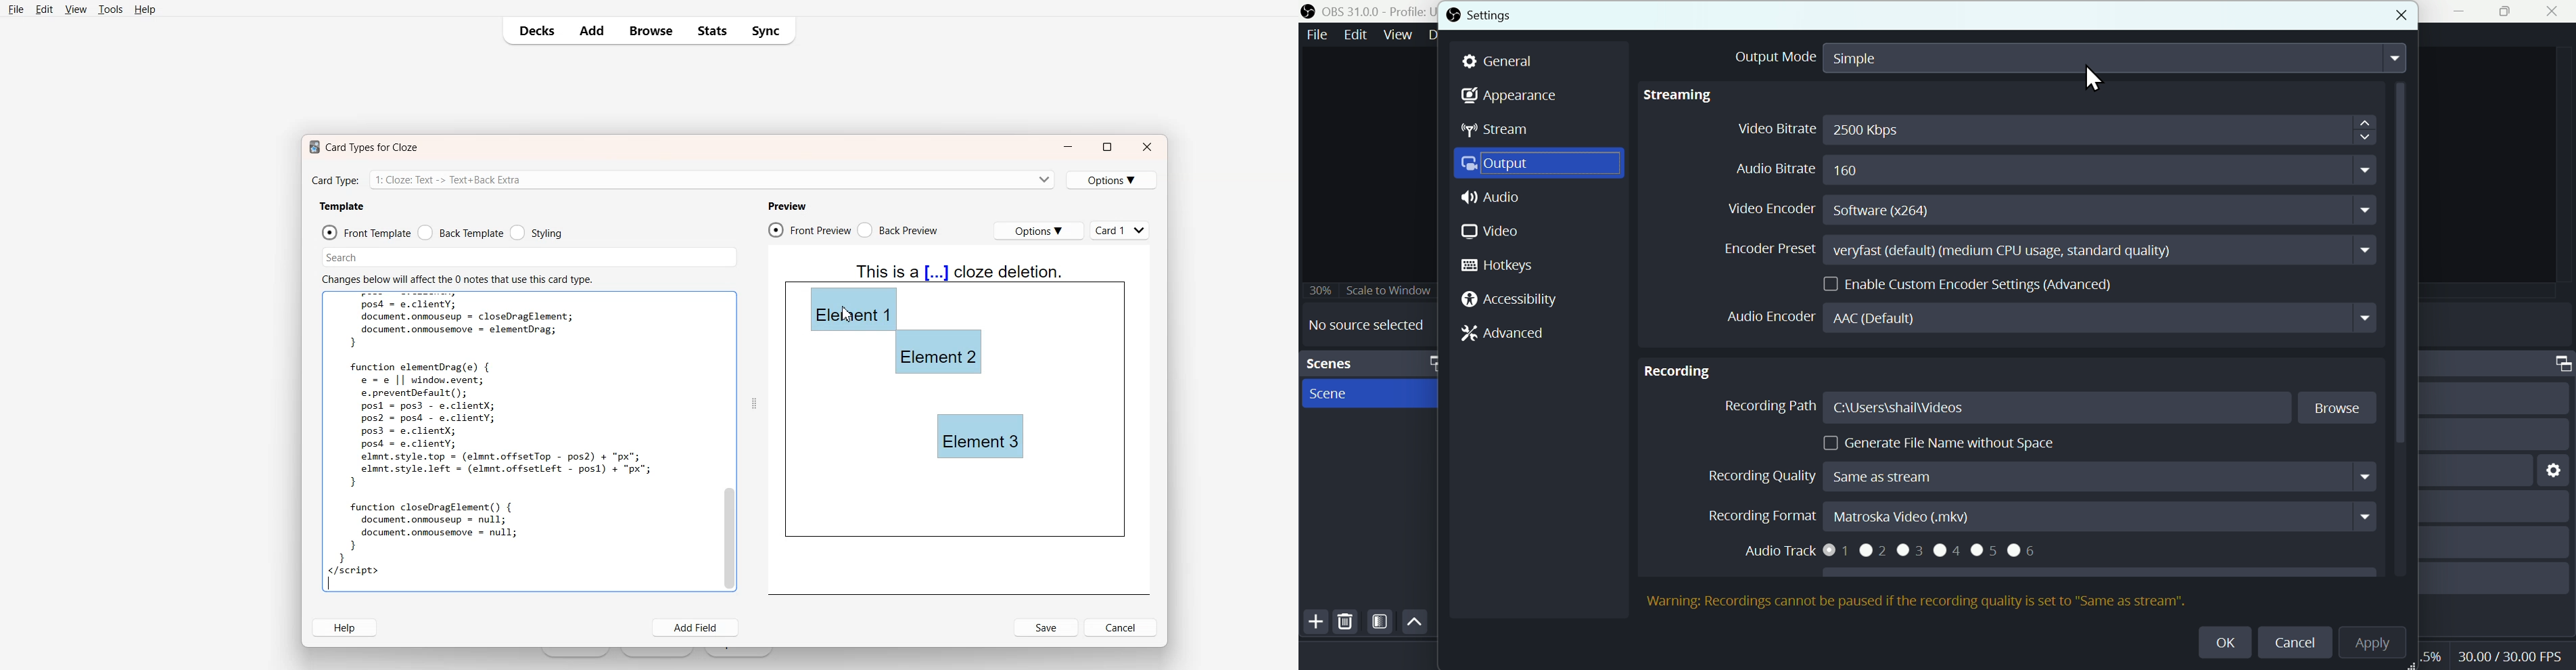  I want to click on Add Field, so click(697, 628).